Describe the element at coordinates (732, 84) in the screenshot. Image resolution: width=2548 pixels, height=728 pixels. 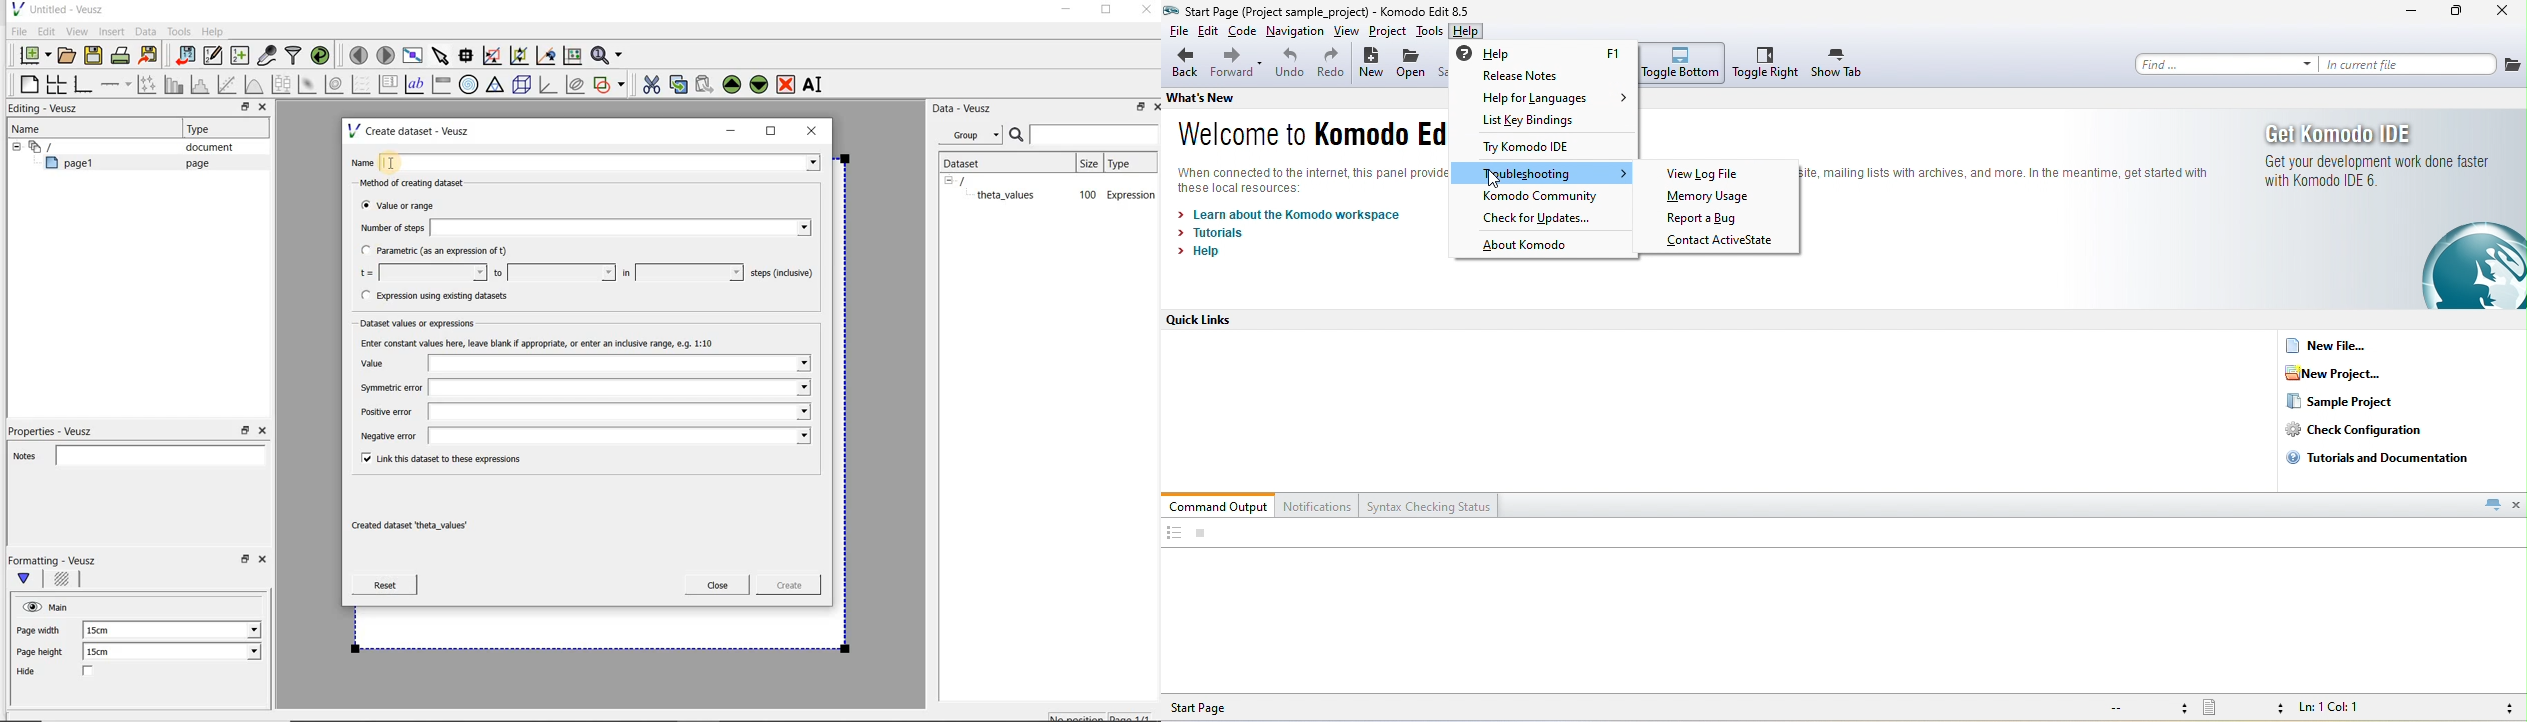
I see `Move the selected widget up` at that location.